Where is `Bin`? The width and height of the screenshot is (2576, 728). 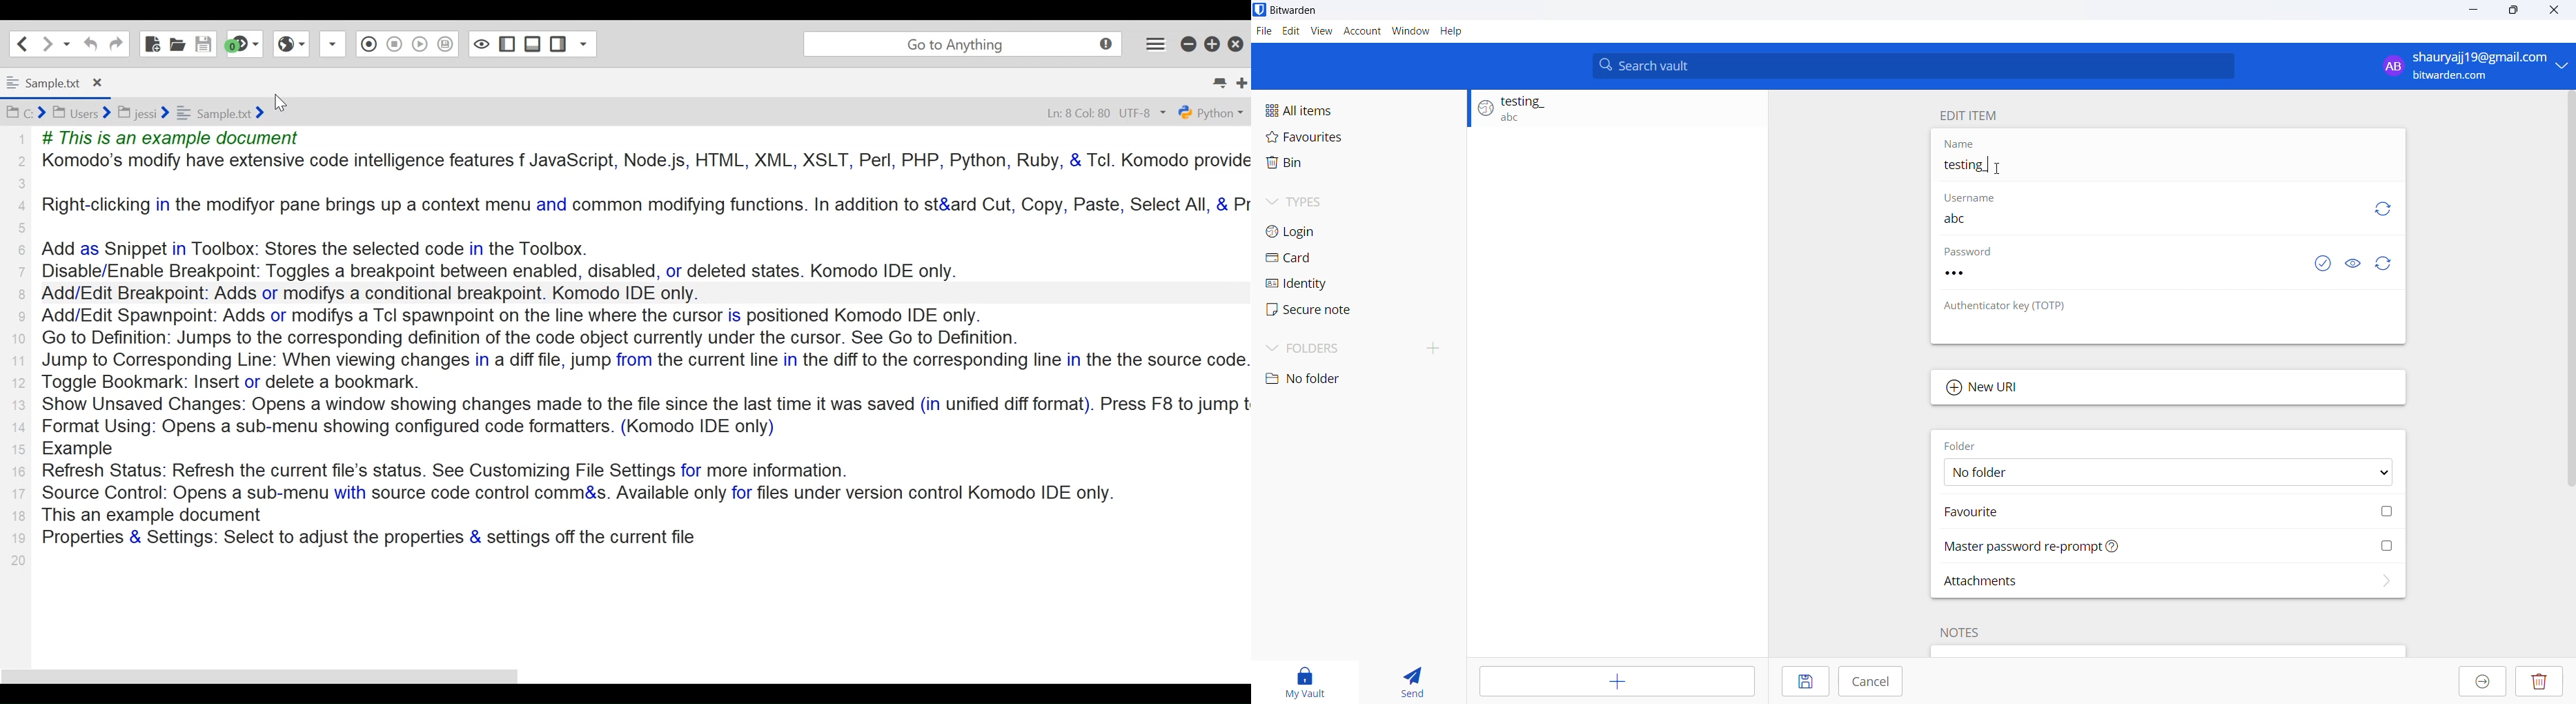 Bin is located at coordinates (1351, 164).